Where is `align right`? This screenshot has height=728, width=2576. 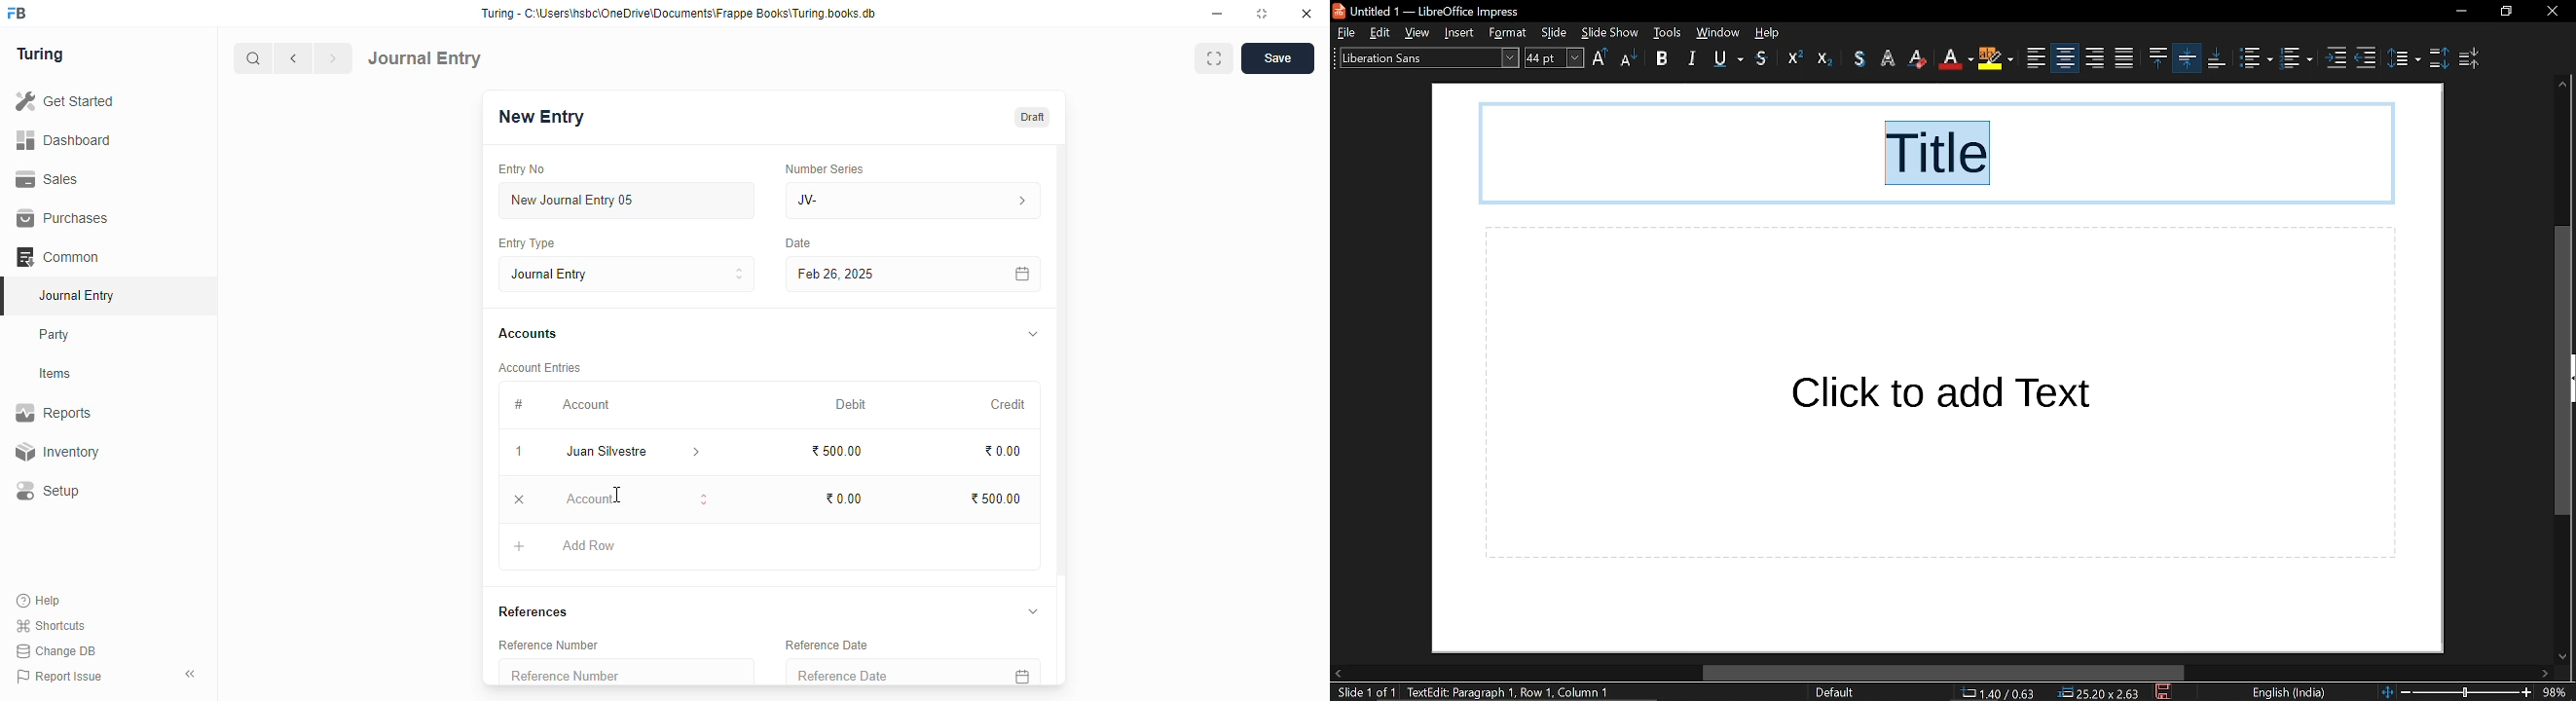
align right is located at coordinates (2064, 57).